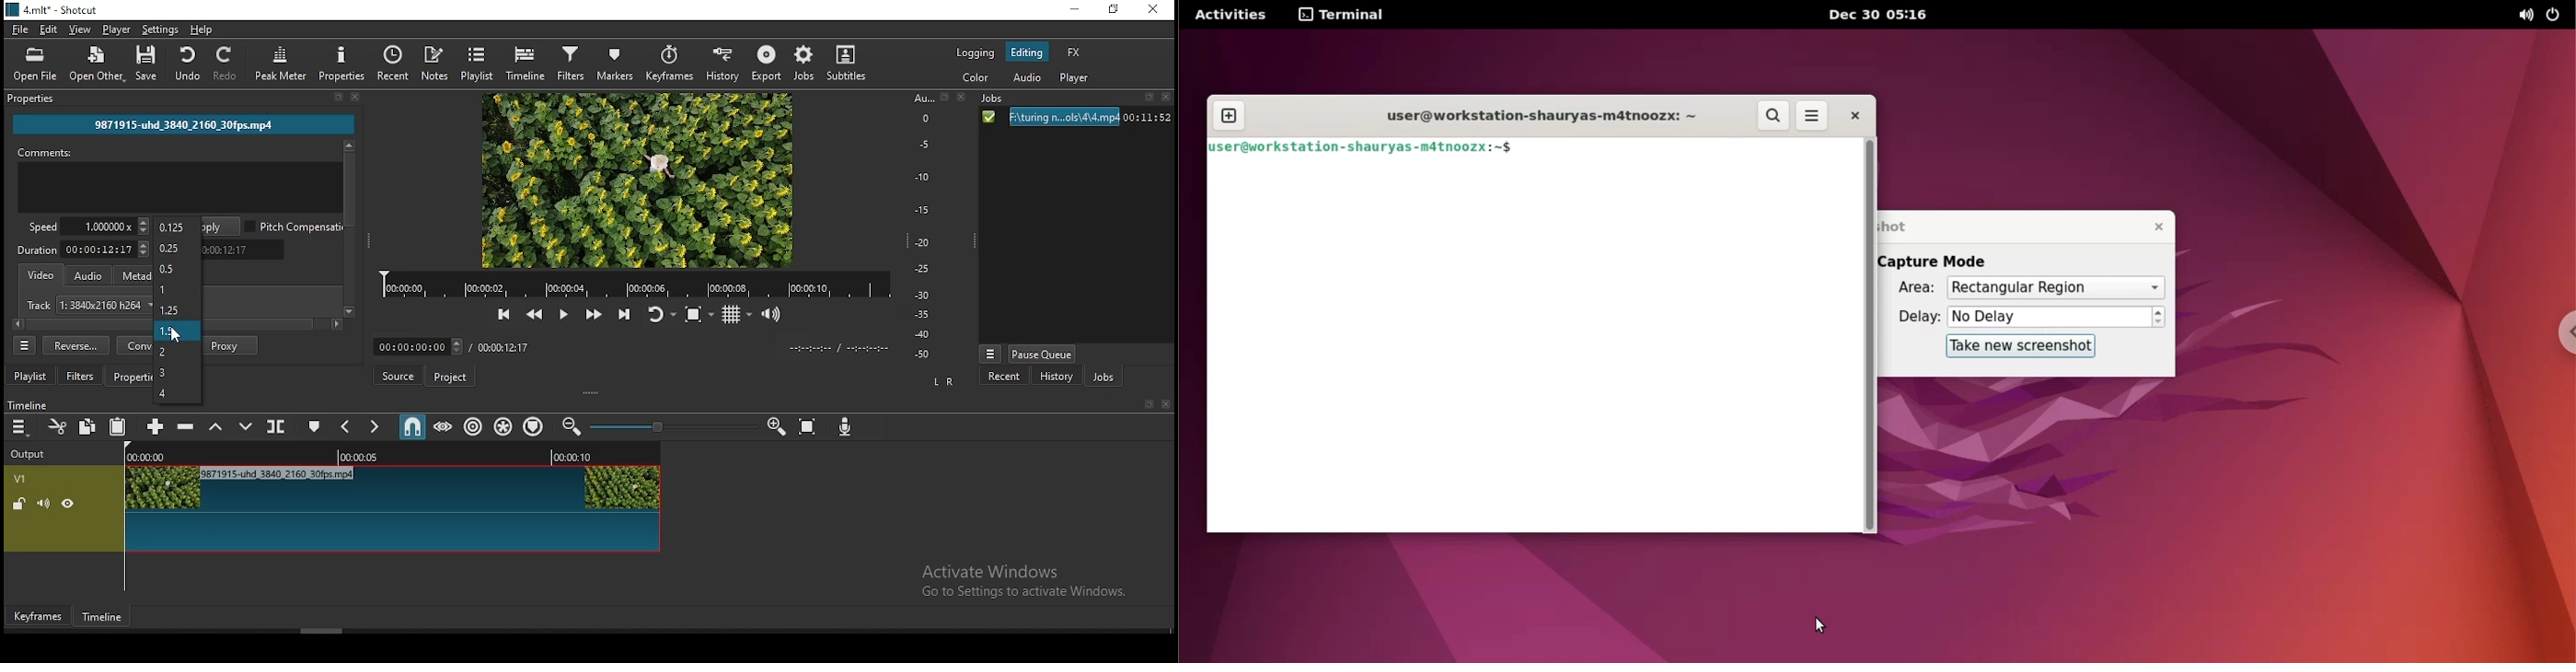 The image size is (2576, 672). Describe the element at coordinates (89, 273) in the screenshot. I see `audio` at that location.